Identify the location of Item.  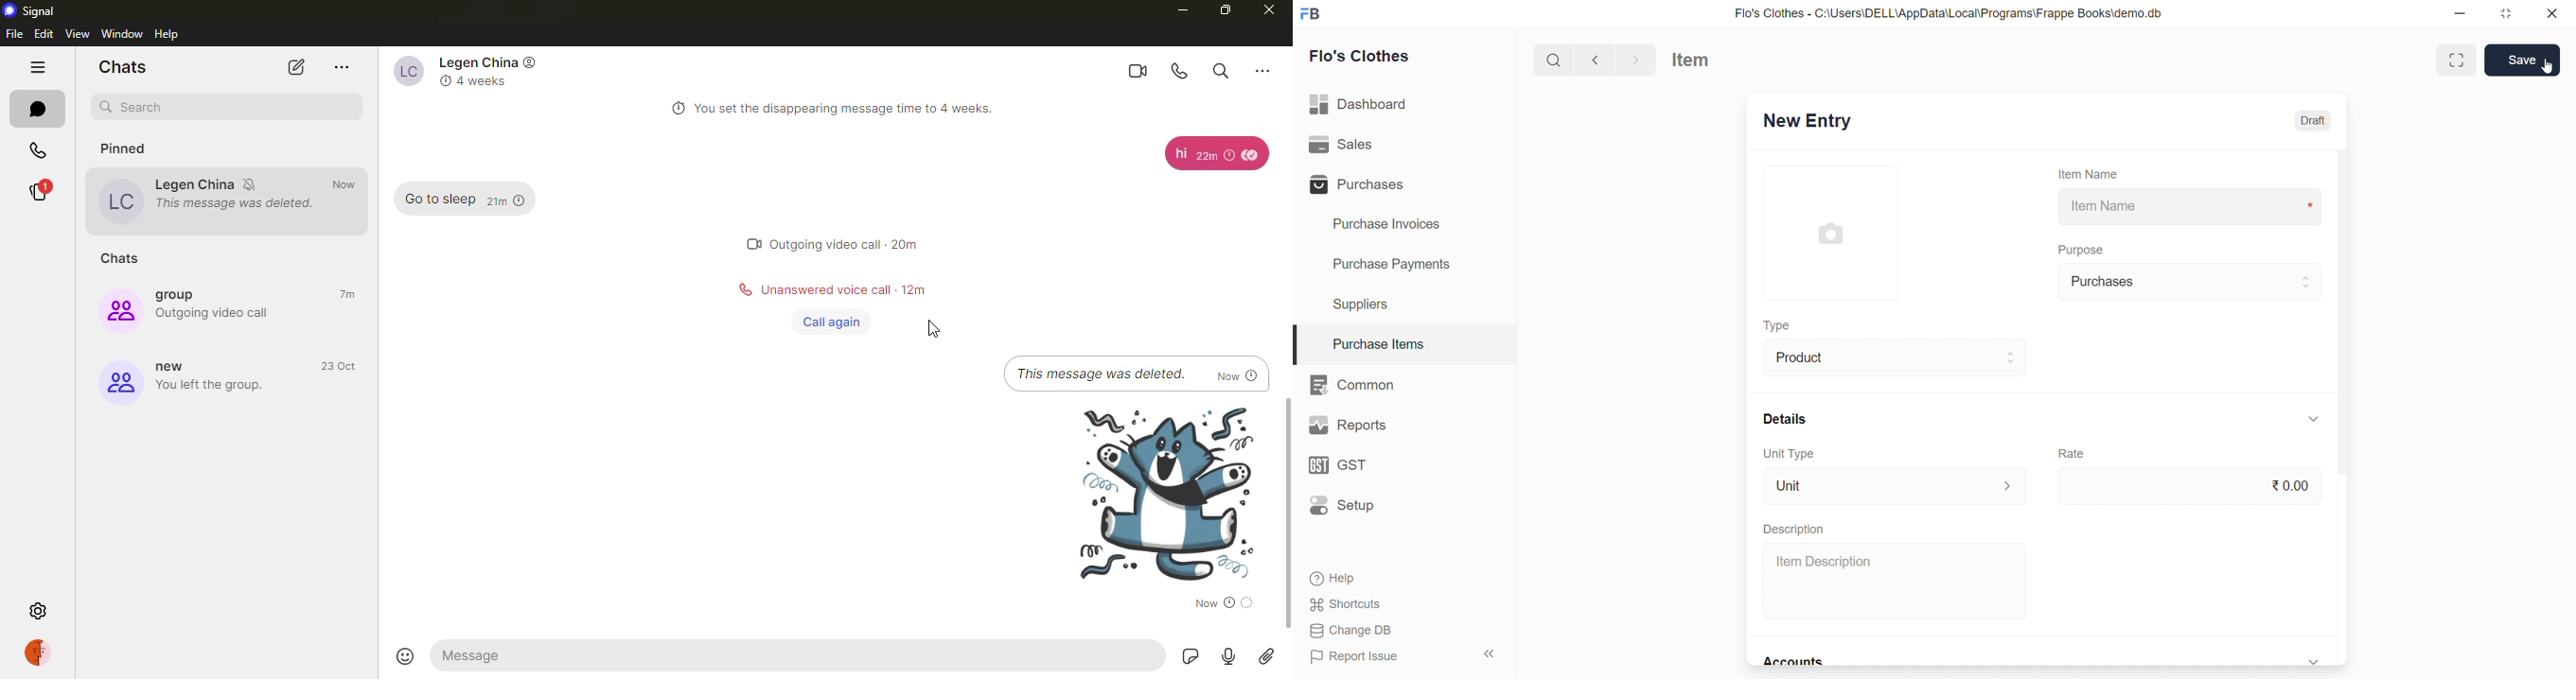
(1701, 60).